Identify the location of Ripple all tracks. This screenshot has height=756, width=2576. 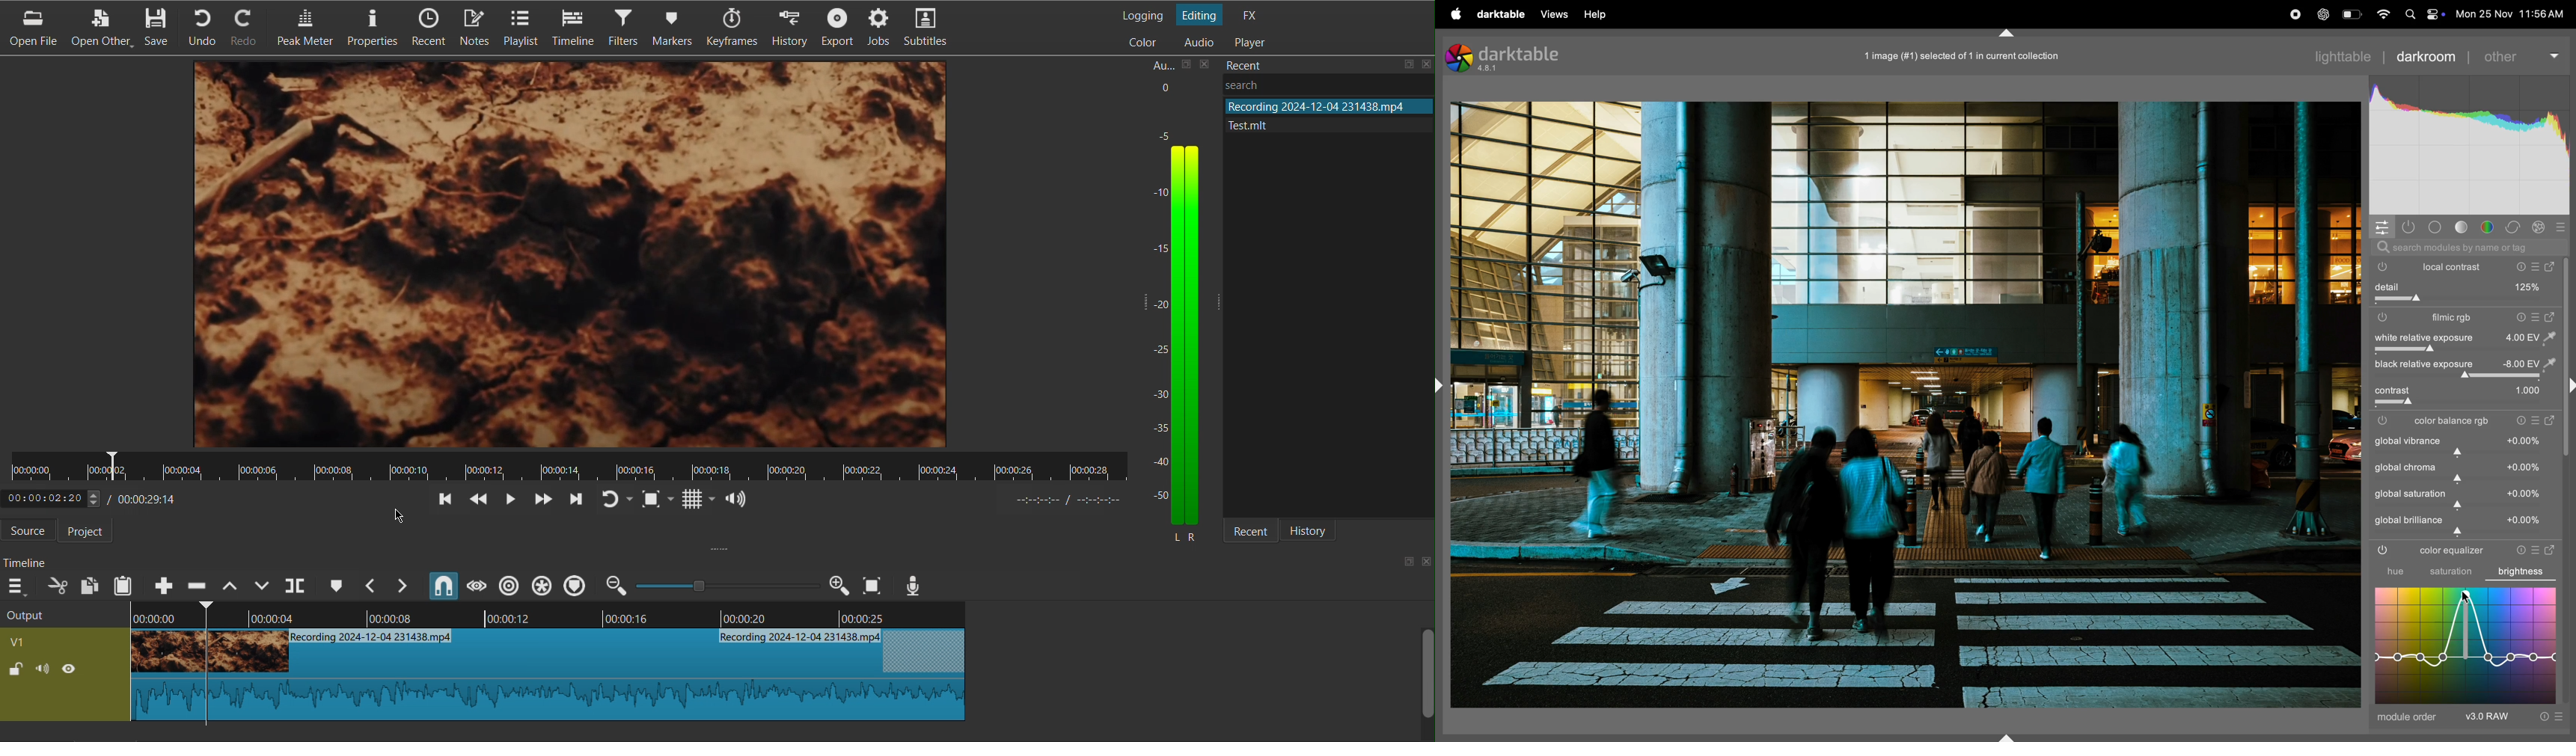
(540, 585).